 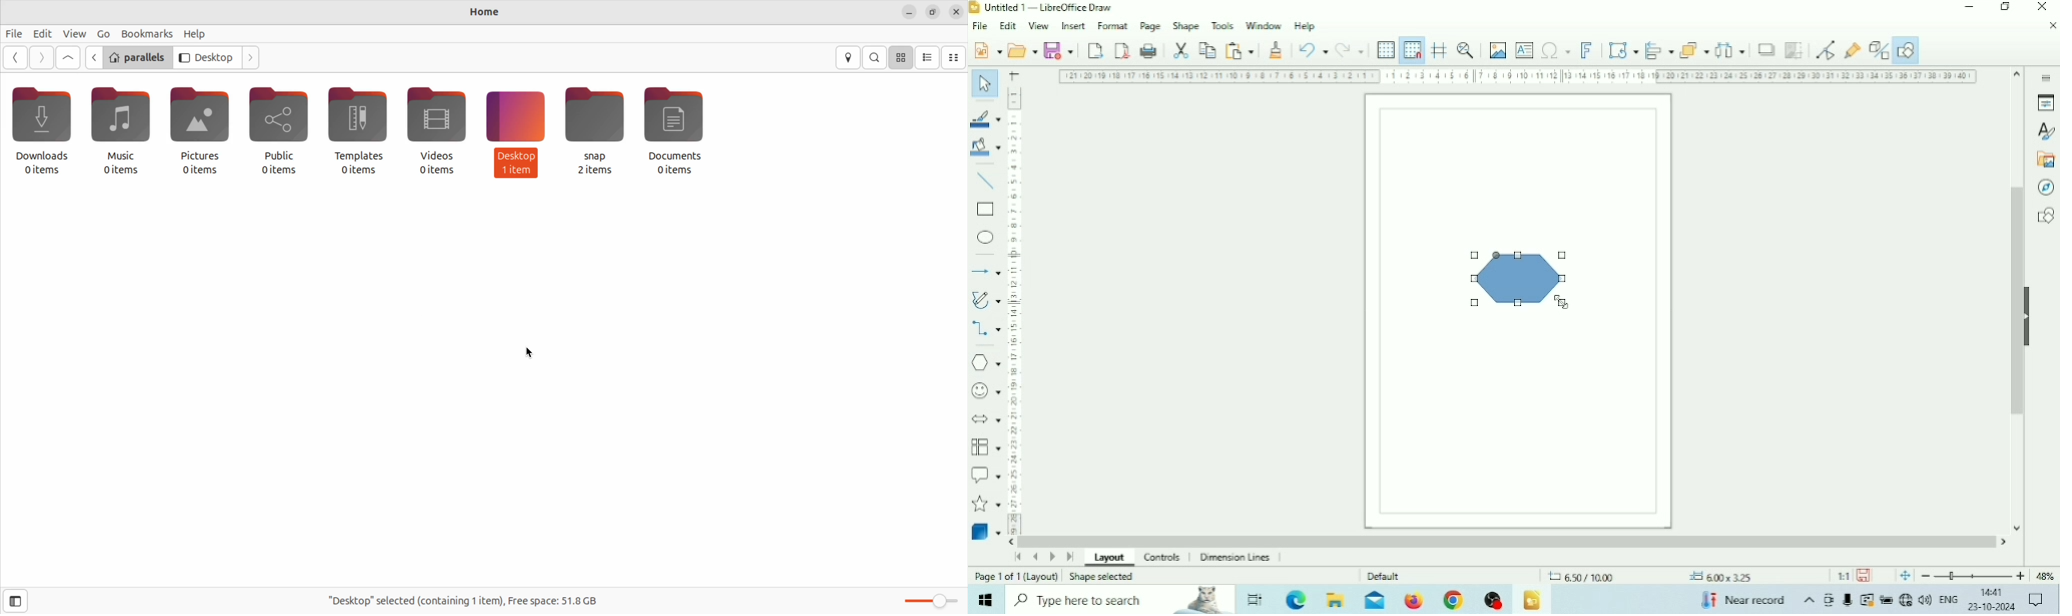 I want to click on Line Color, so click(x=986, y=119).